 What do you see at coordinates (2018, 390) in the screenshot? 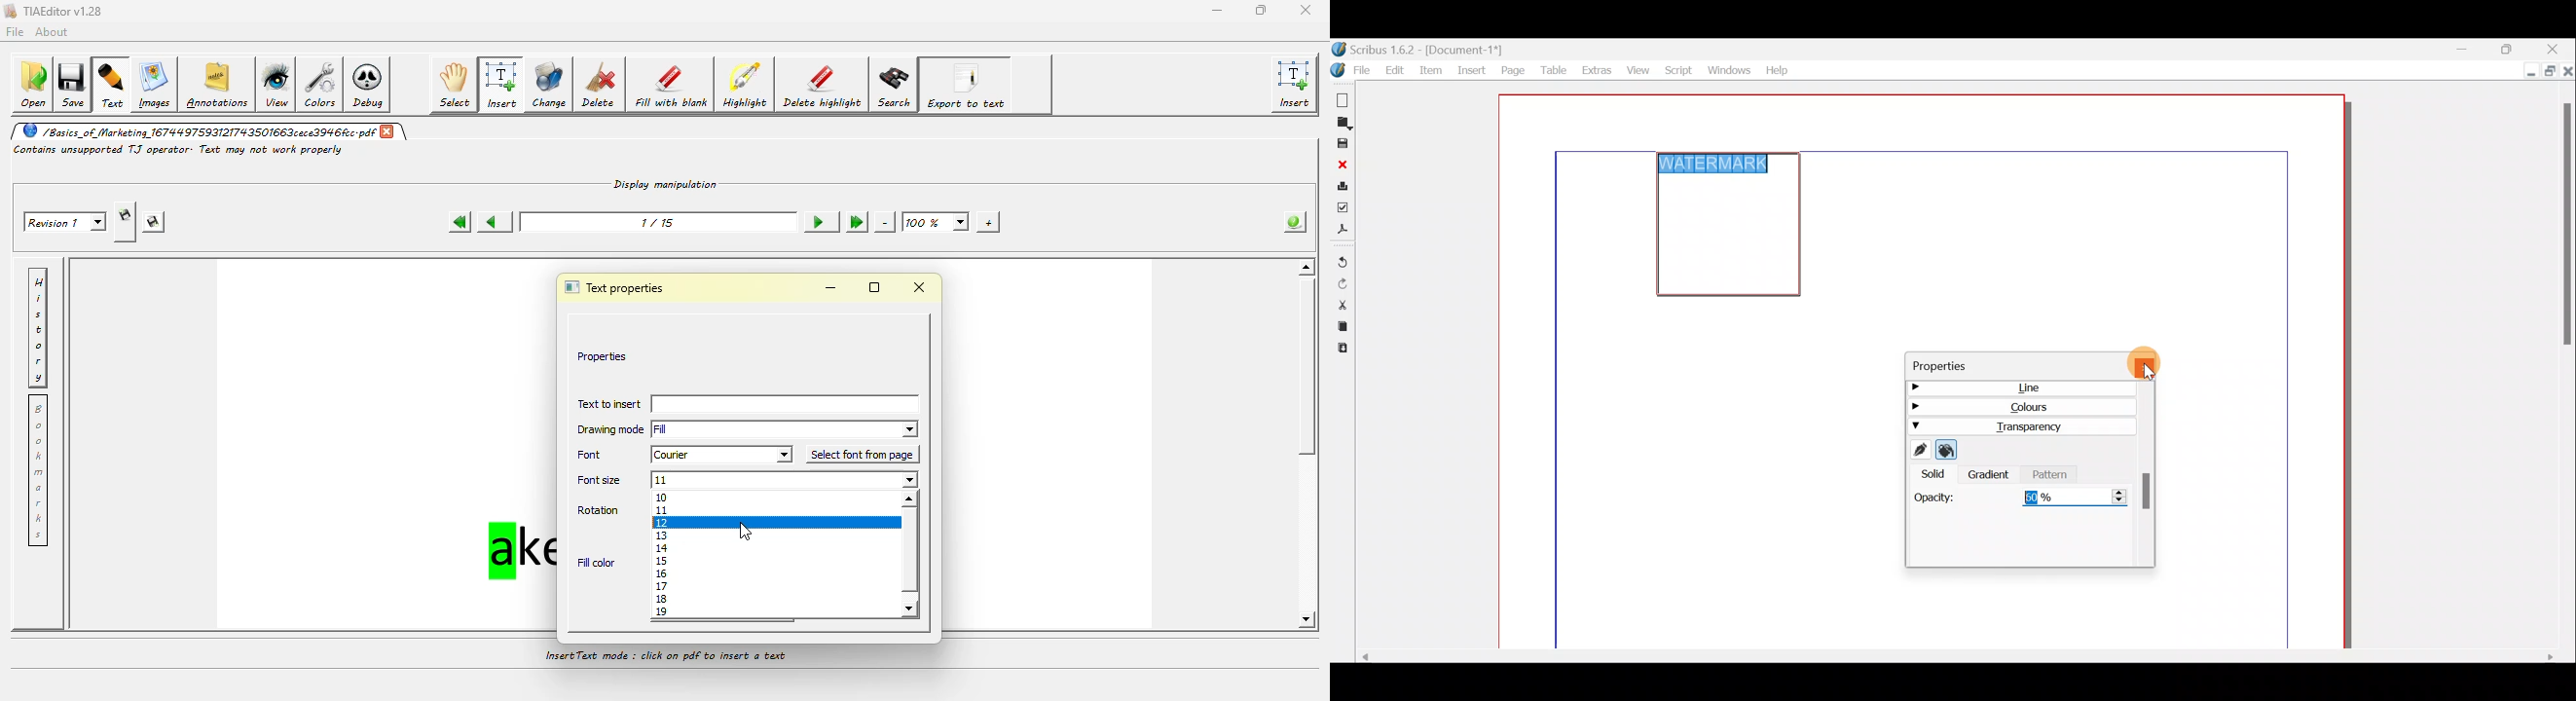
I see `Line` at bounding box center [2018, 390].